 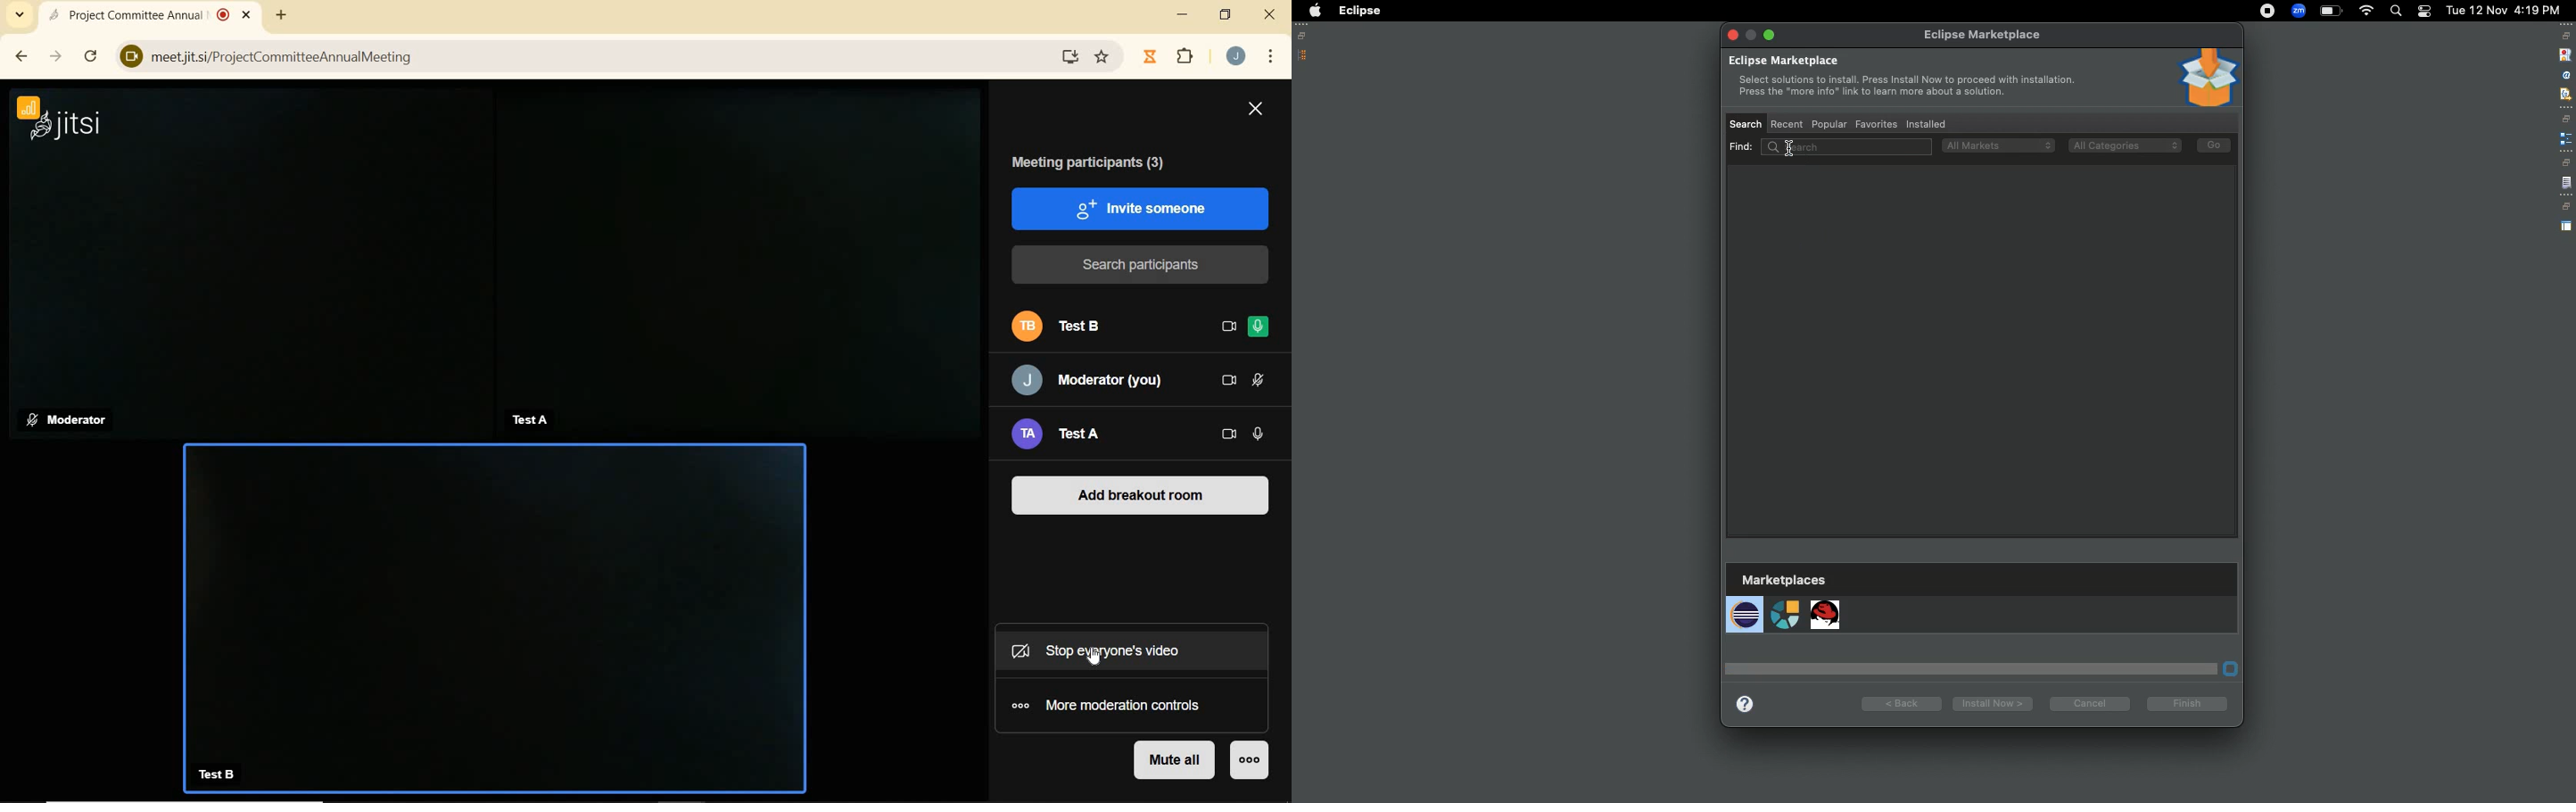 What do you see at coordinates (1230, 435) in the screenshot?
I see `CAMERA` at bounding box center [1230, 435].